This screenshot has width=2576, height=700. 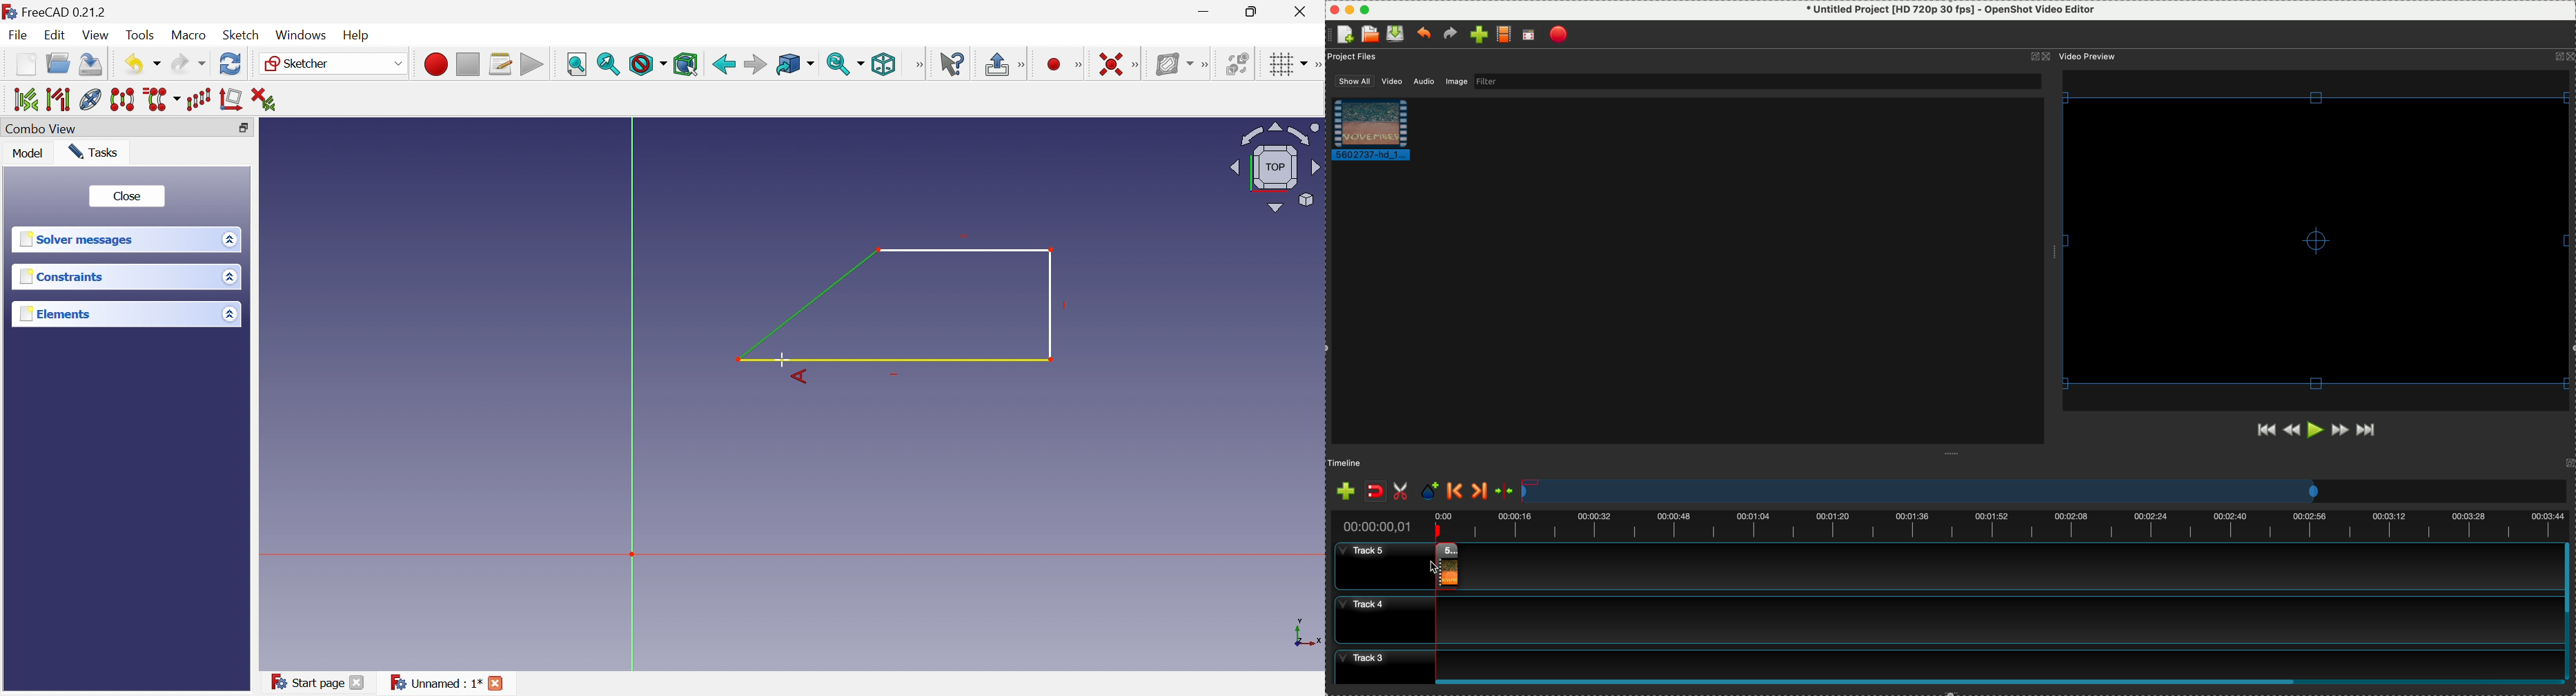 What do you see at coordinates (60, 66) in the screenshot?
I see `Open` at bounding box center [60, 66].